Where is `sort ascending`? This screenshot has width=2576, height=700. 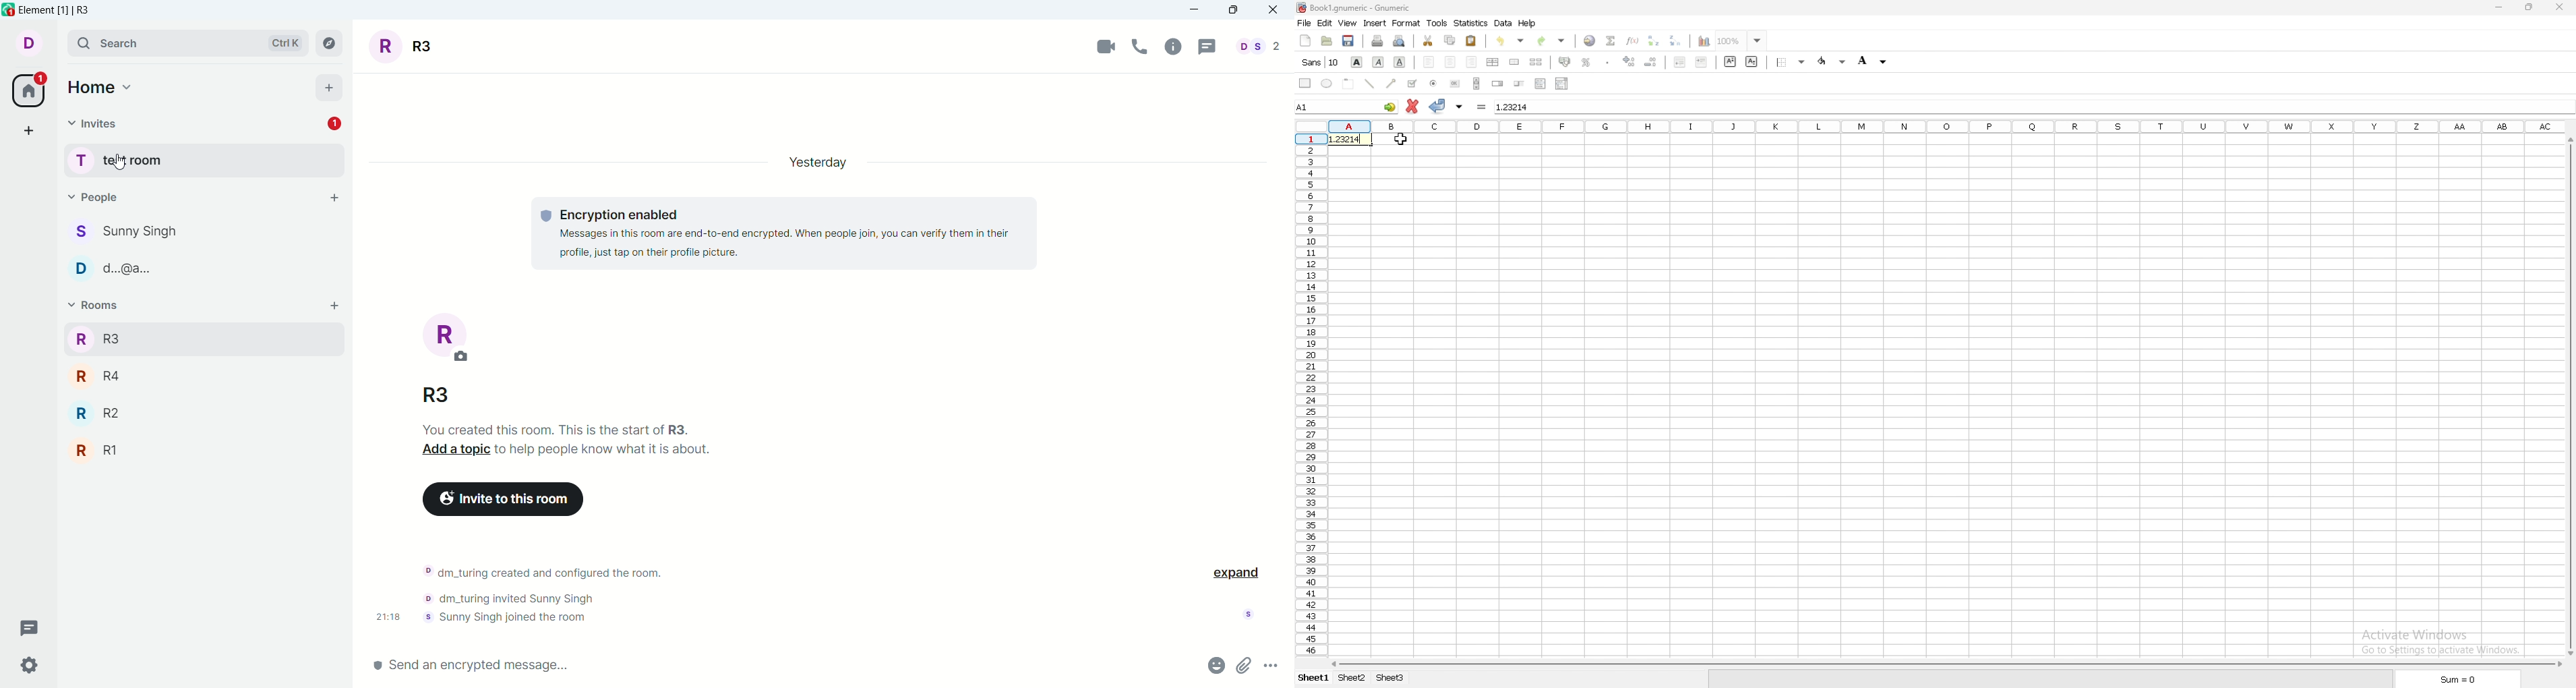
sort ascending is located at coordinates (1654, 41).